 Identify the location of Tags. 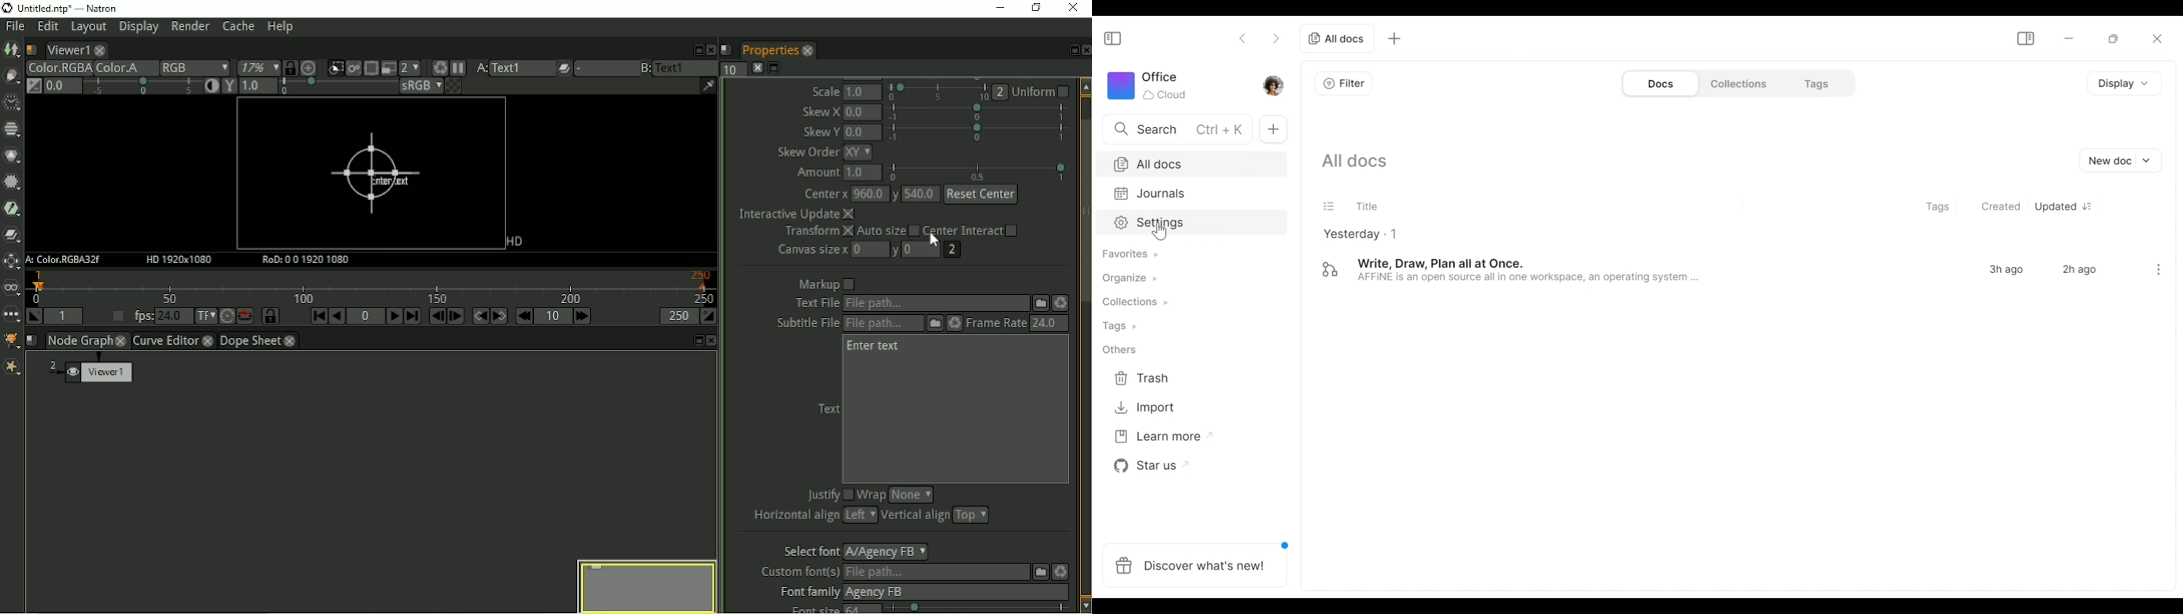
(1939, 206).